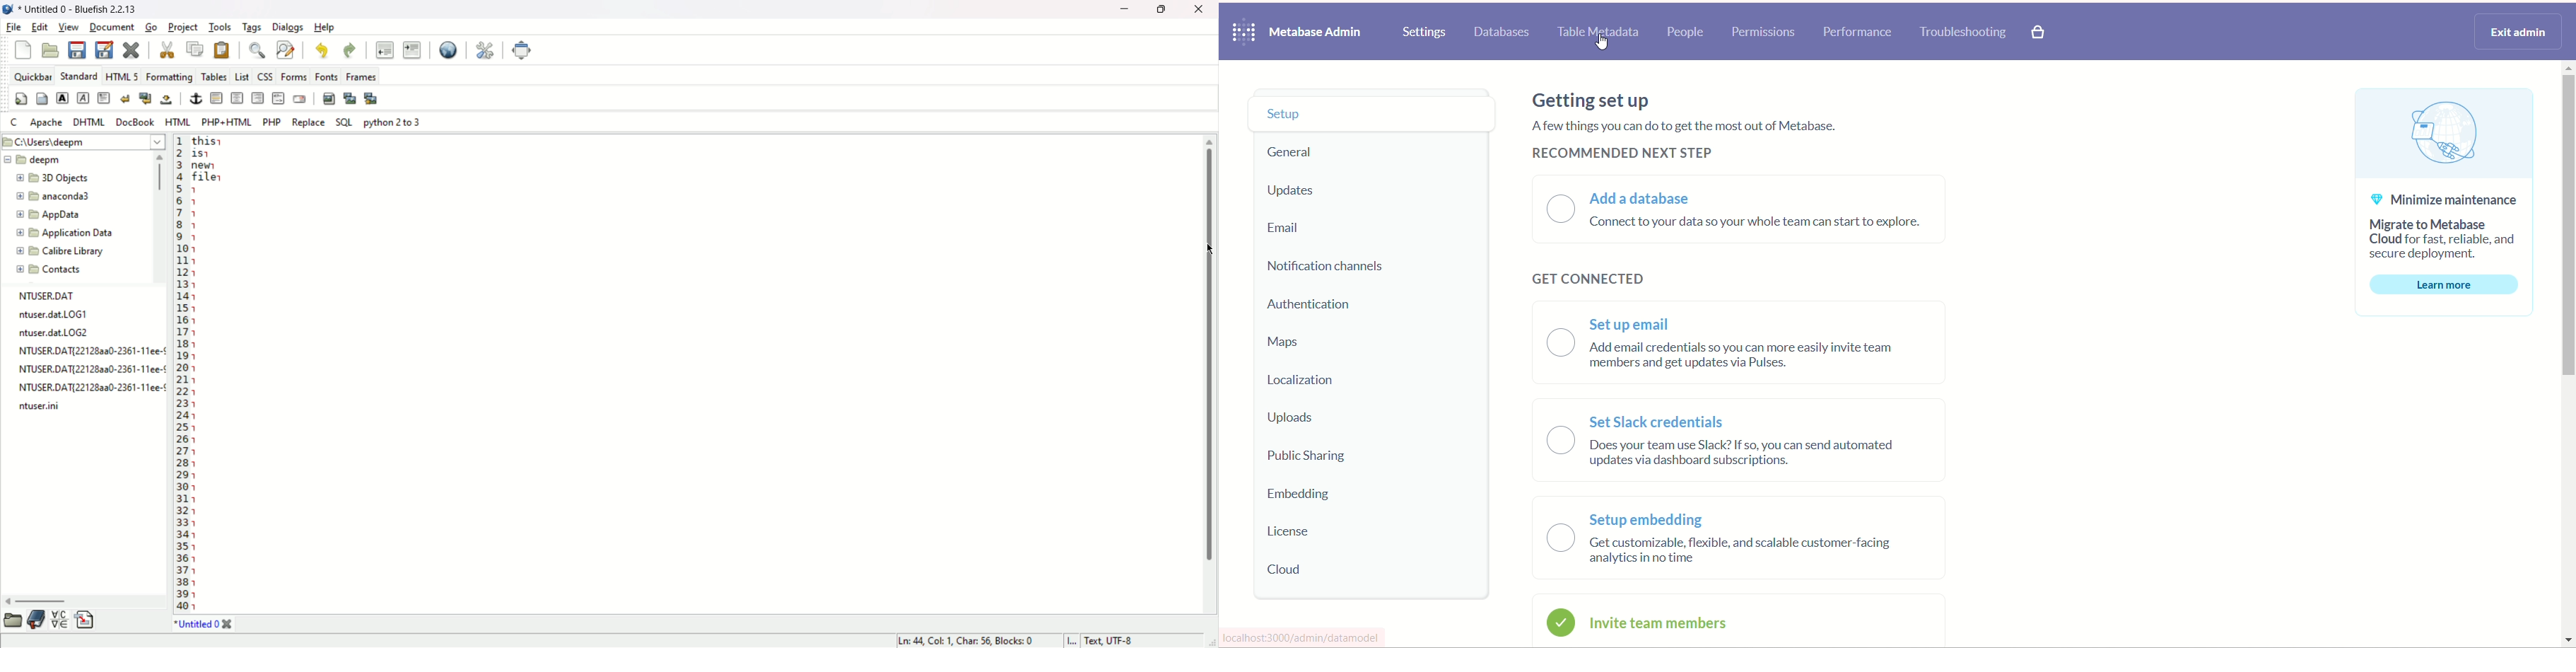 The image size is (2576, 672). Describe the element at coordinates (60, 619) in the screenshot. I see `charmap` at that location.